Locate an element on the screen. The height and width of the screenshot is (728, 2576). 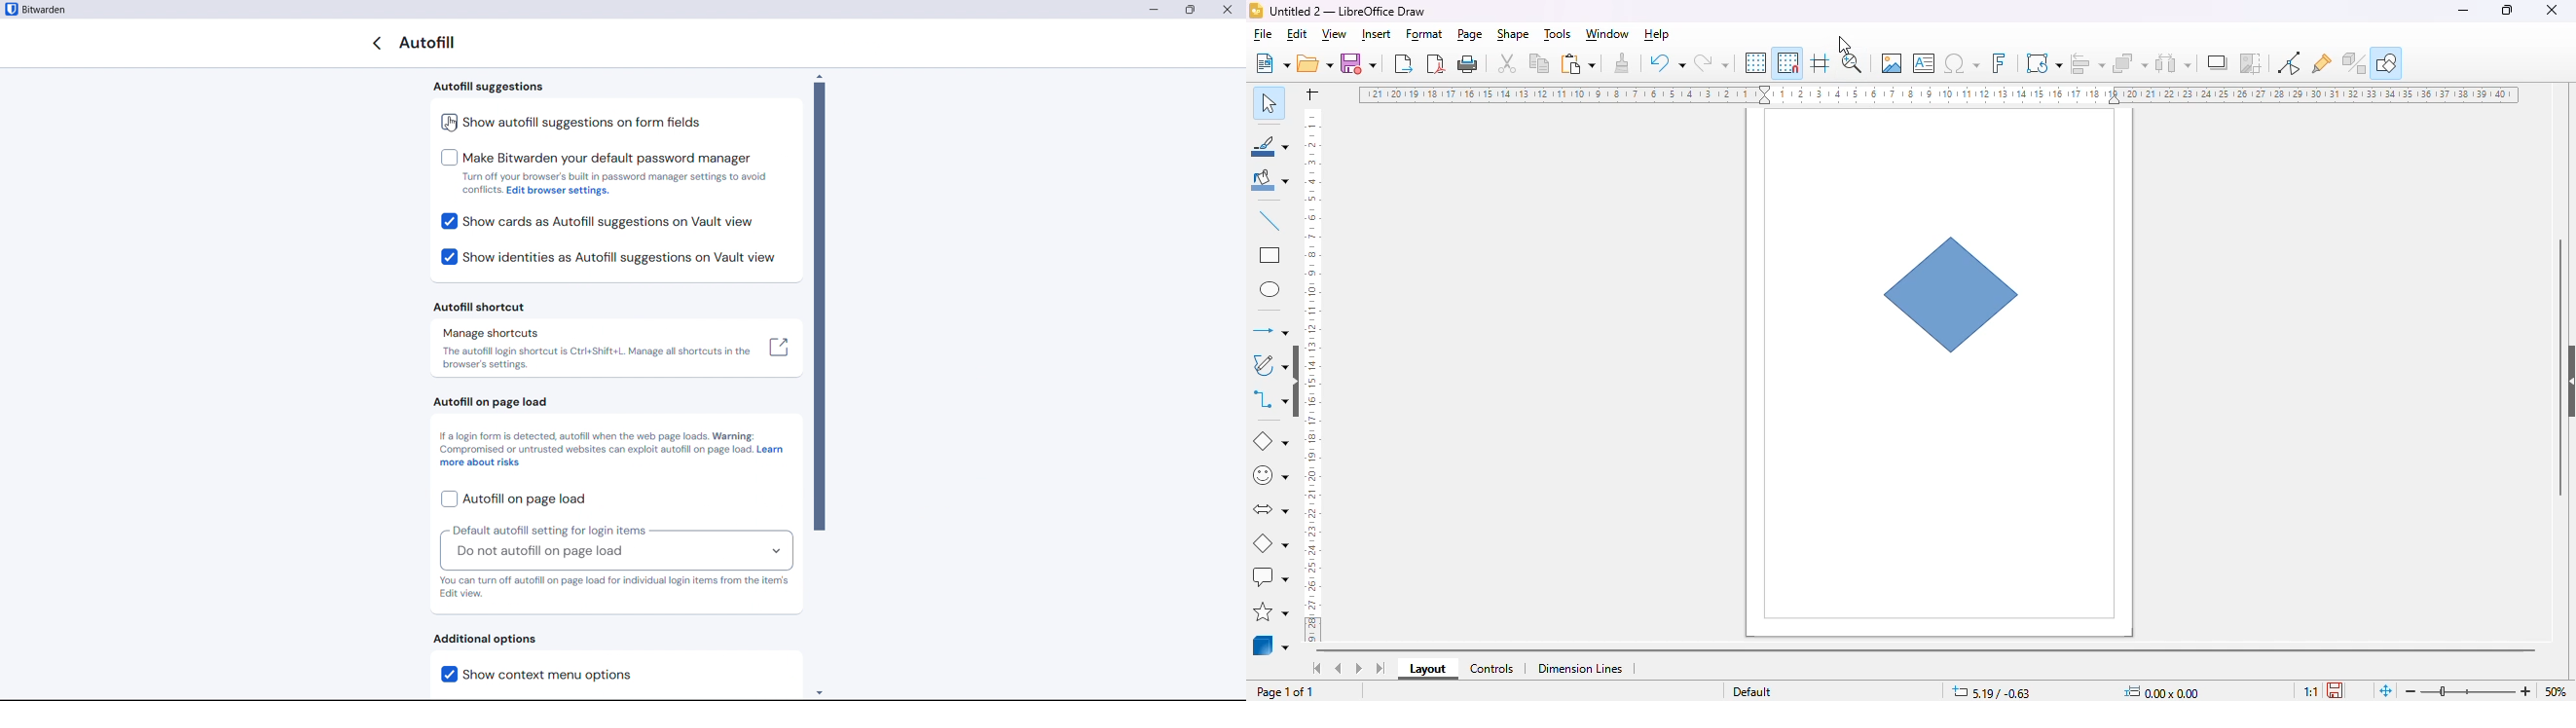
clone formatting is located at coordinates (1622, 63).